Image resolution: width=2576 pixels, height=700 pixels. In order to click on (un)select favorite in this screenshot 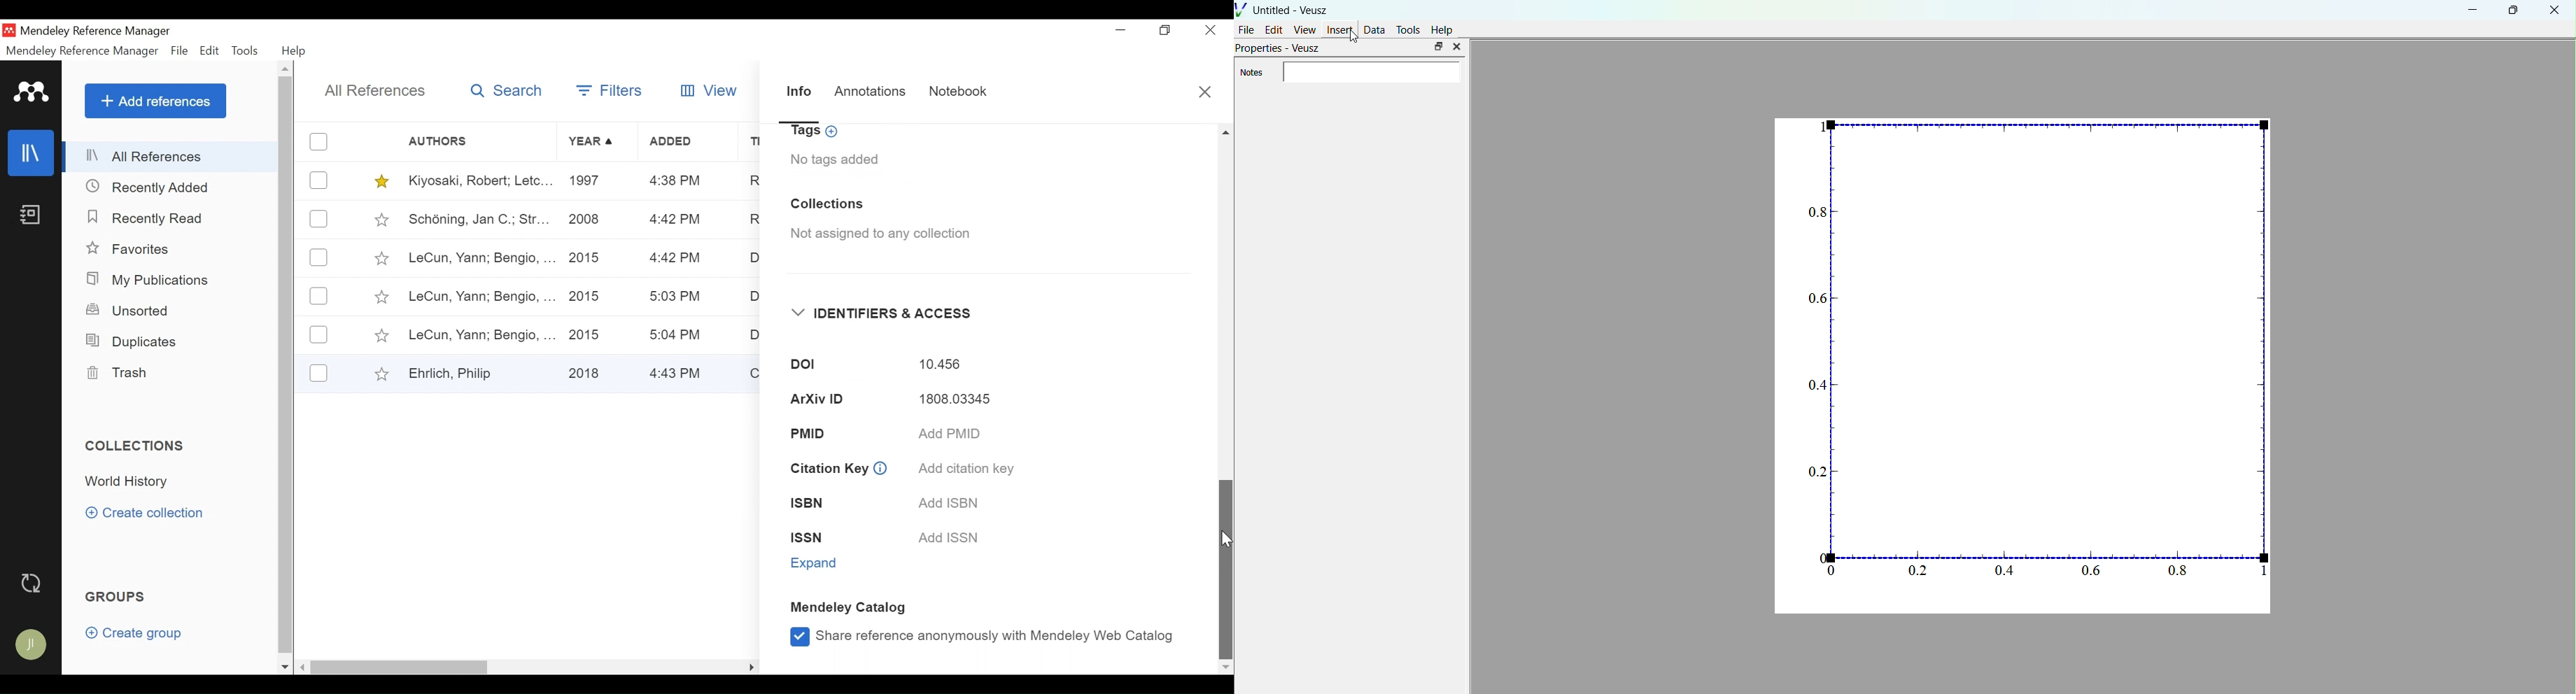, I will do `click(380, 298)`.